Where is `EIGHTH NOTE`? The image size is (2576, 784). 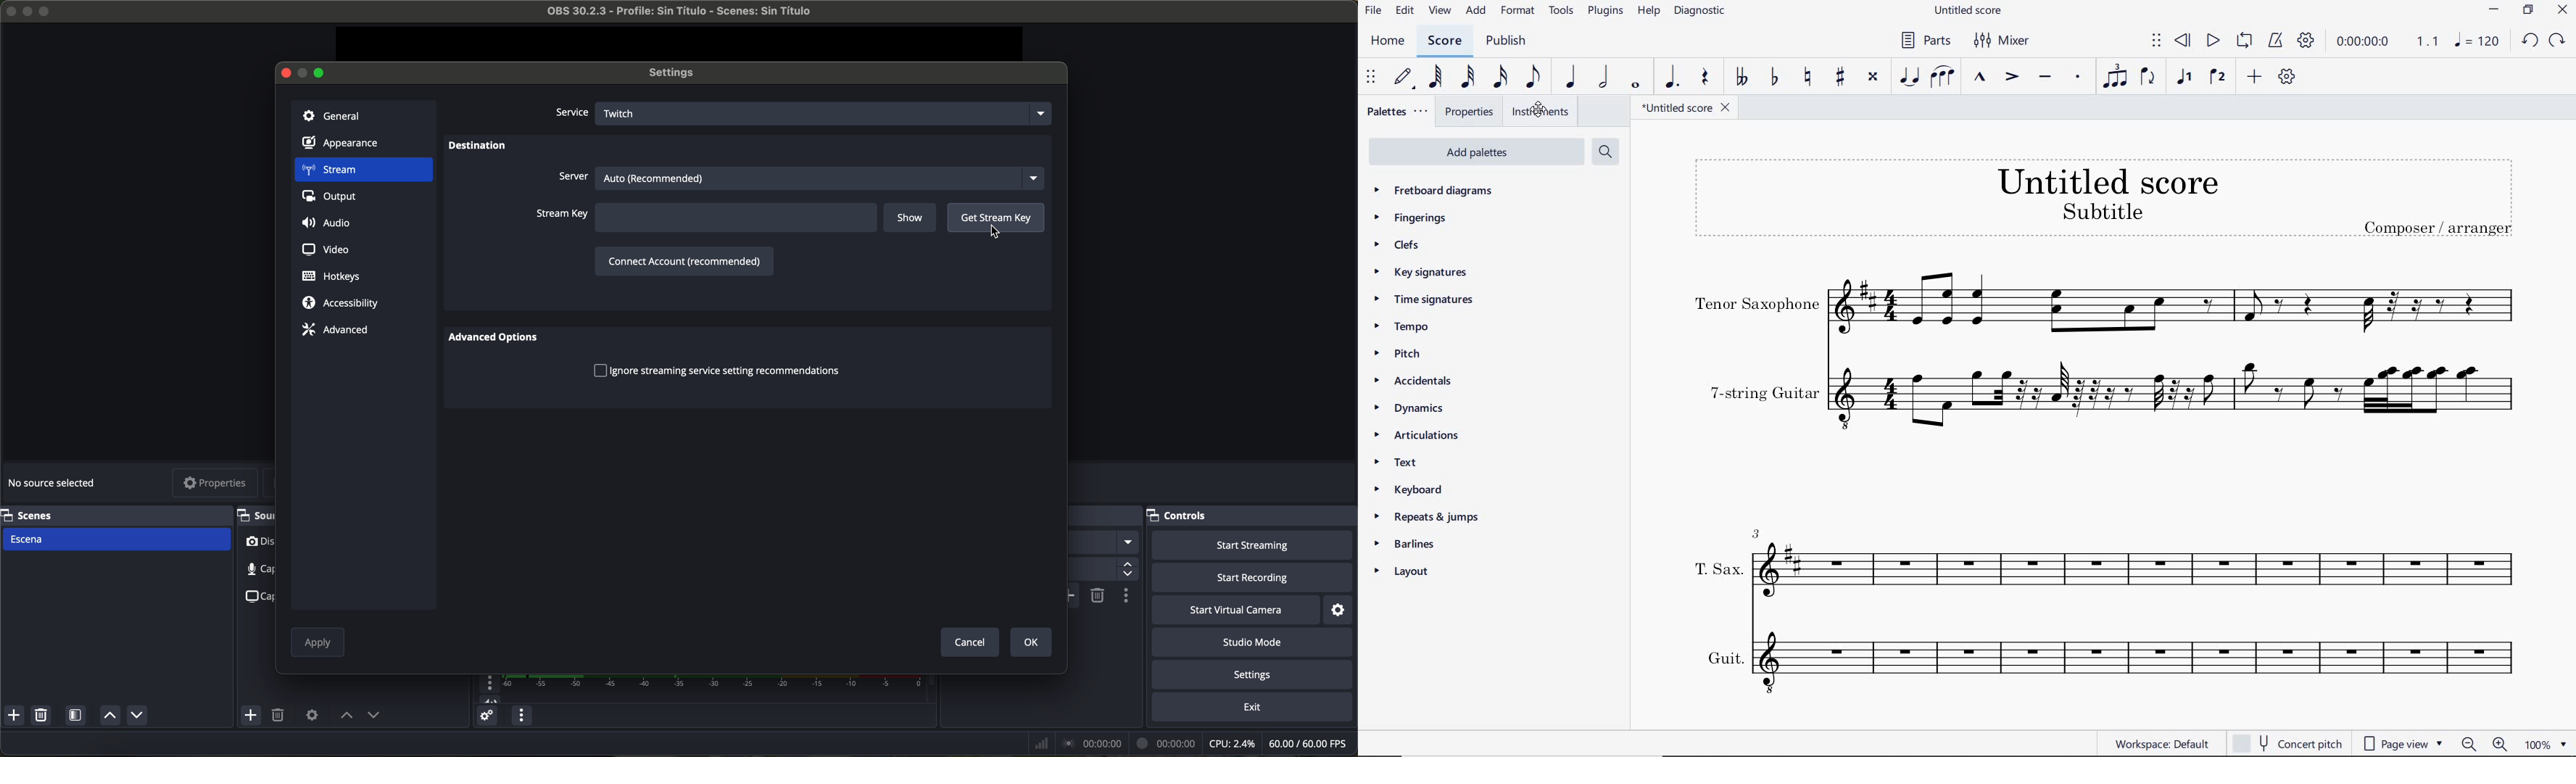
EIGHTH NOTE is located at coordinates (1534, 75).